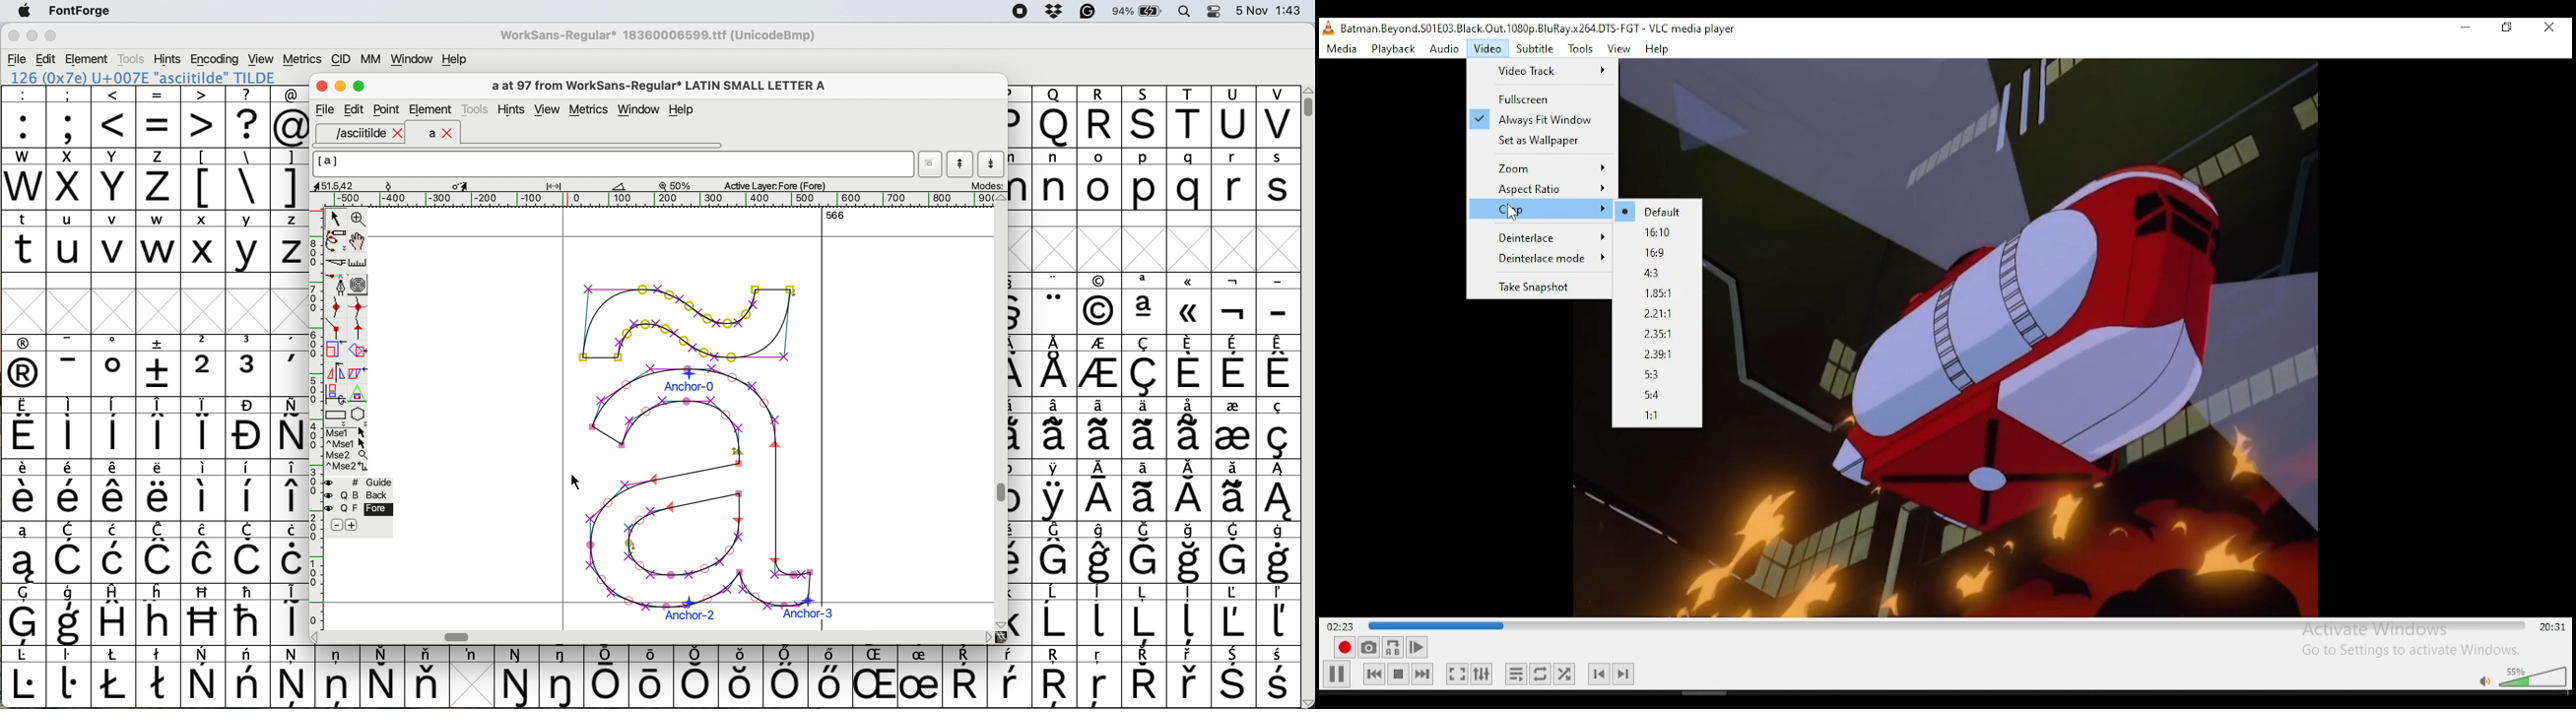 The image size is (2576, 728). What do you see at coordinates (1343, 646) in the screenshot?
I see `record` at bounding box center [1343, 646].